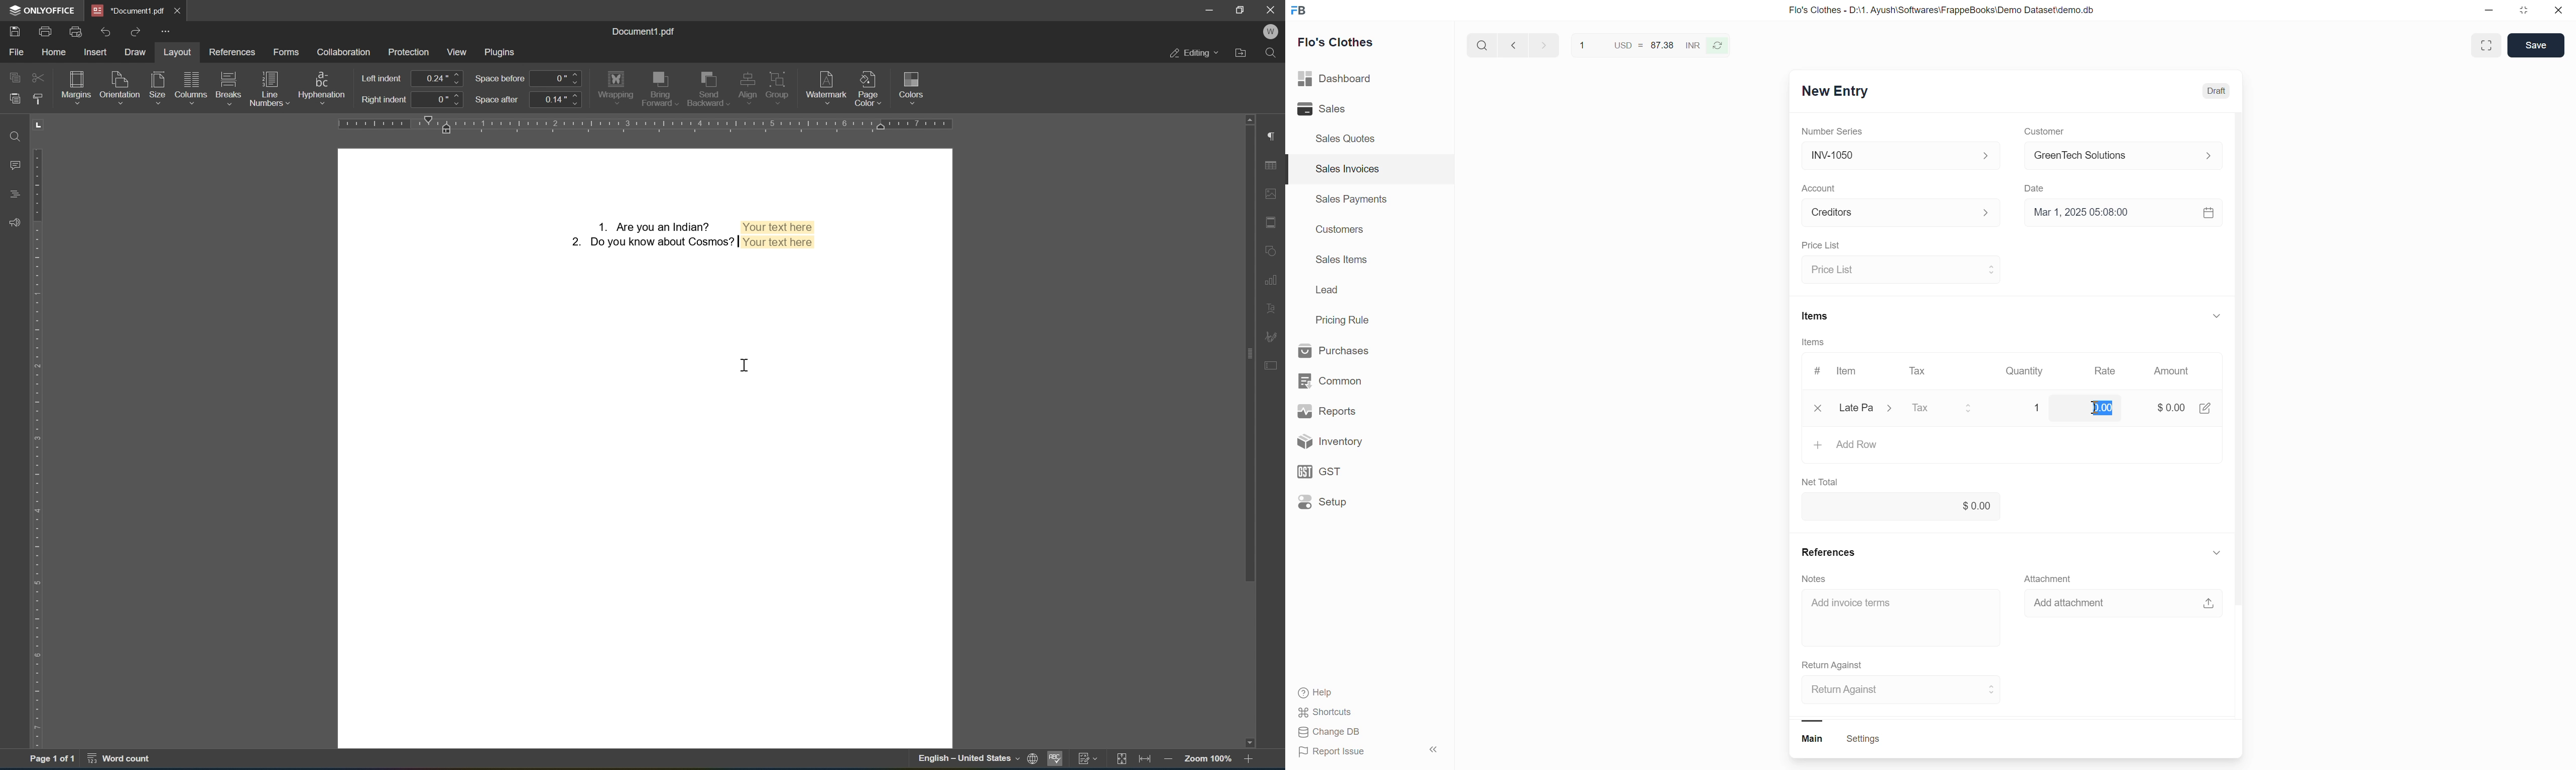 Image resolution: width=2576 pixels, height=784 pixels. What do you see at coordinates (1512, 47) in the screenshot?
I see `go back ` at bounding box center [1512, 47].